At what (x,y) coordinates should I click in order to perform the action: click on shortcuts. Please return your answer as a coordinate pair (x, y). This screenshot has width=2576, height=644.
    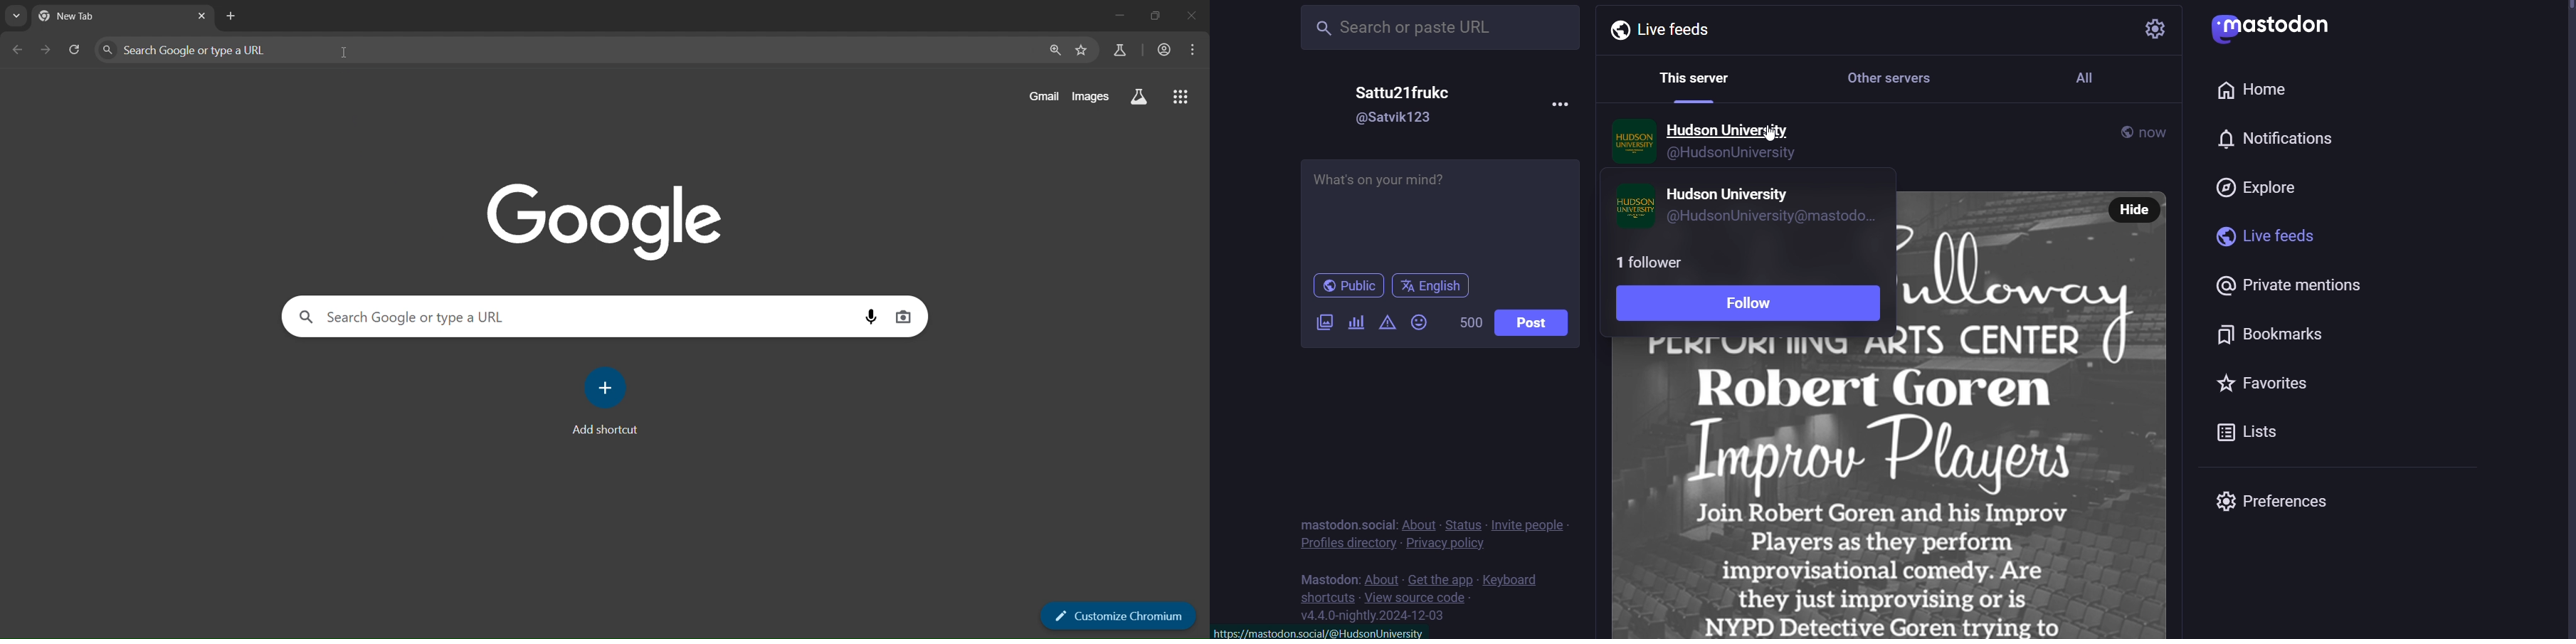
    Looking at the image, I should click on (1326, 596).